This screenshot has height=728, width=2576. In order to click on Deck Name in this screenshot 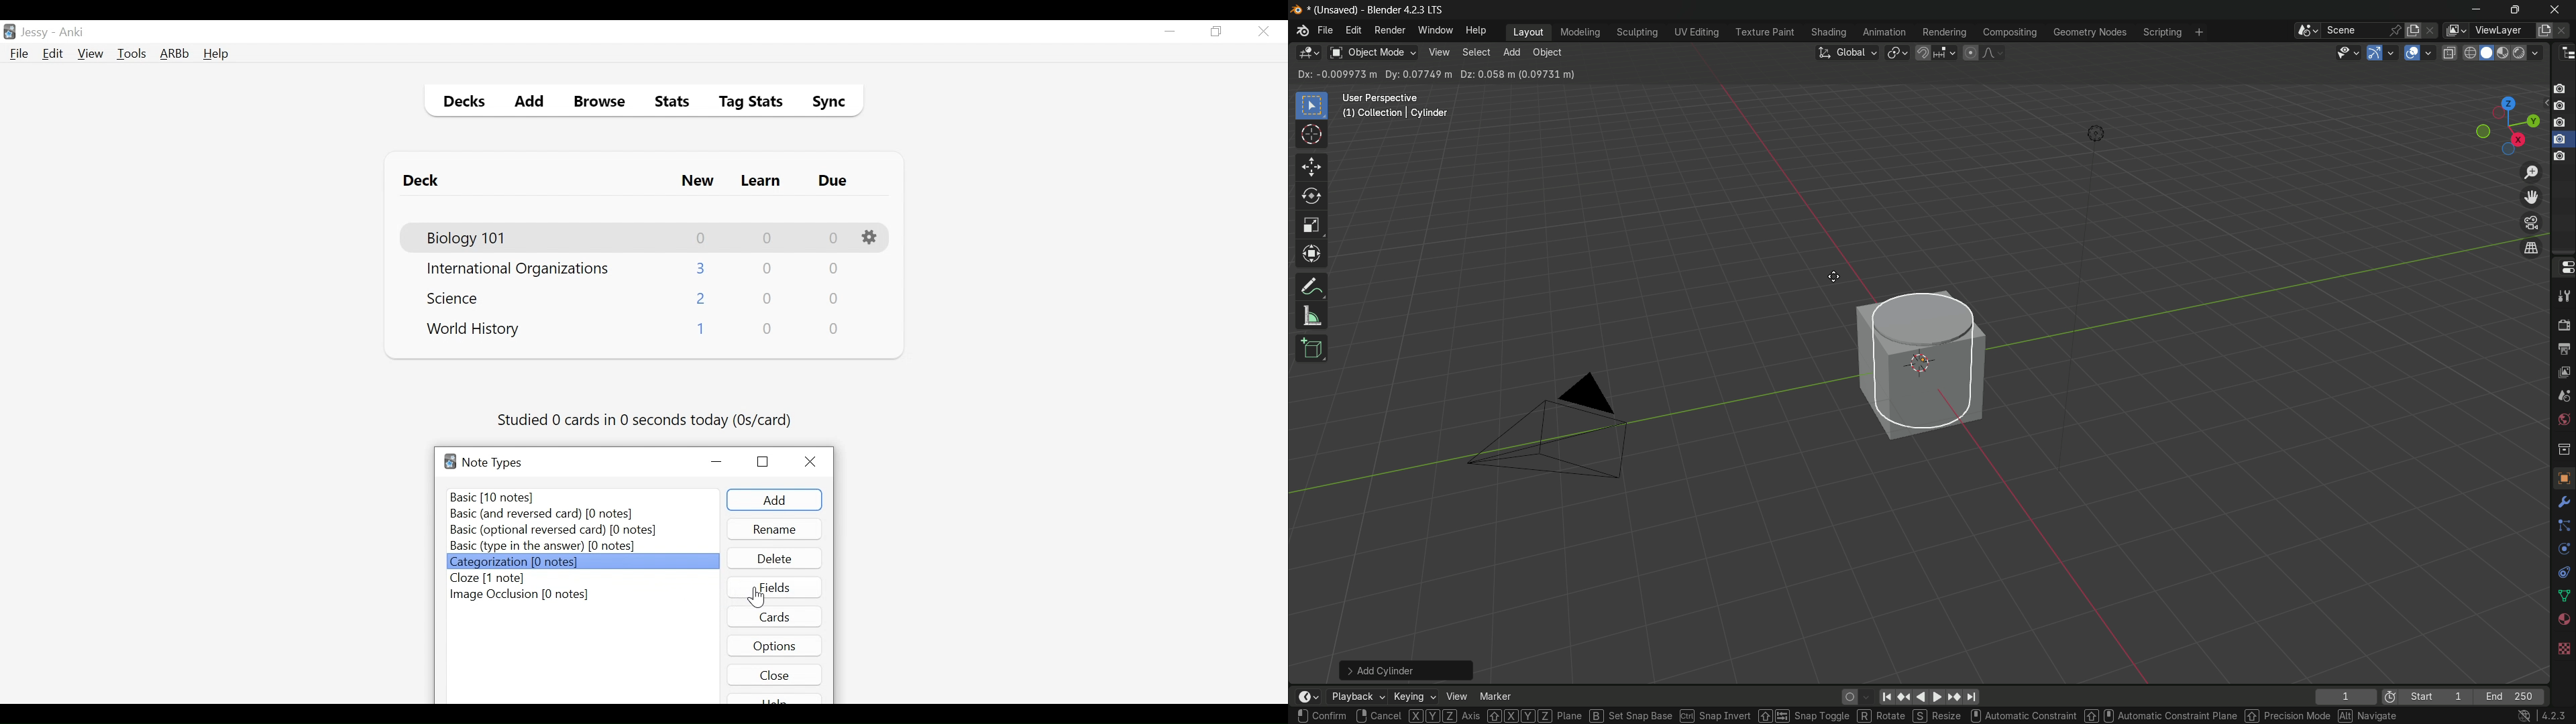, I will do `click(457, 298)`.